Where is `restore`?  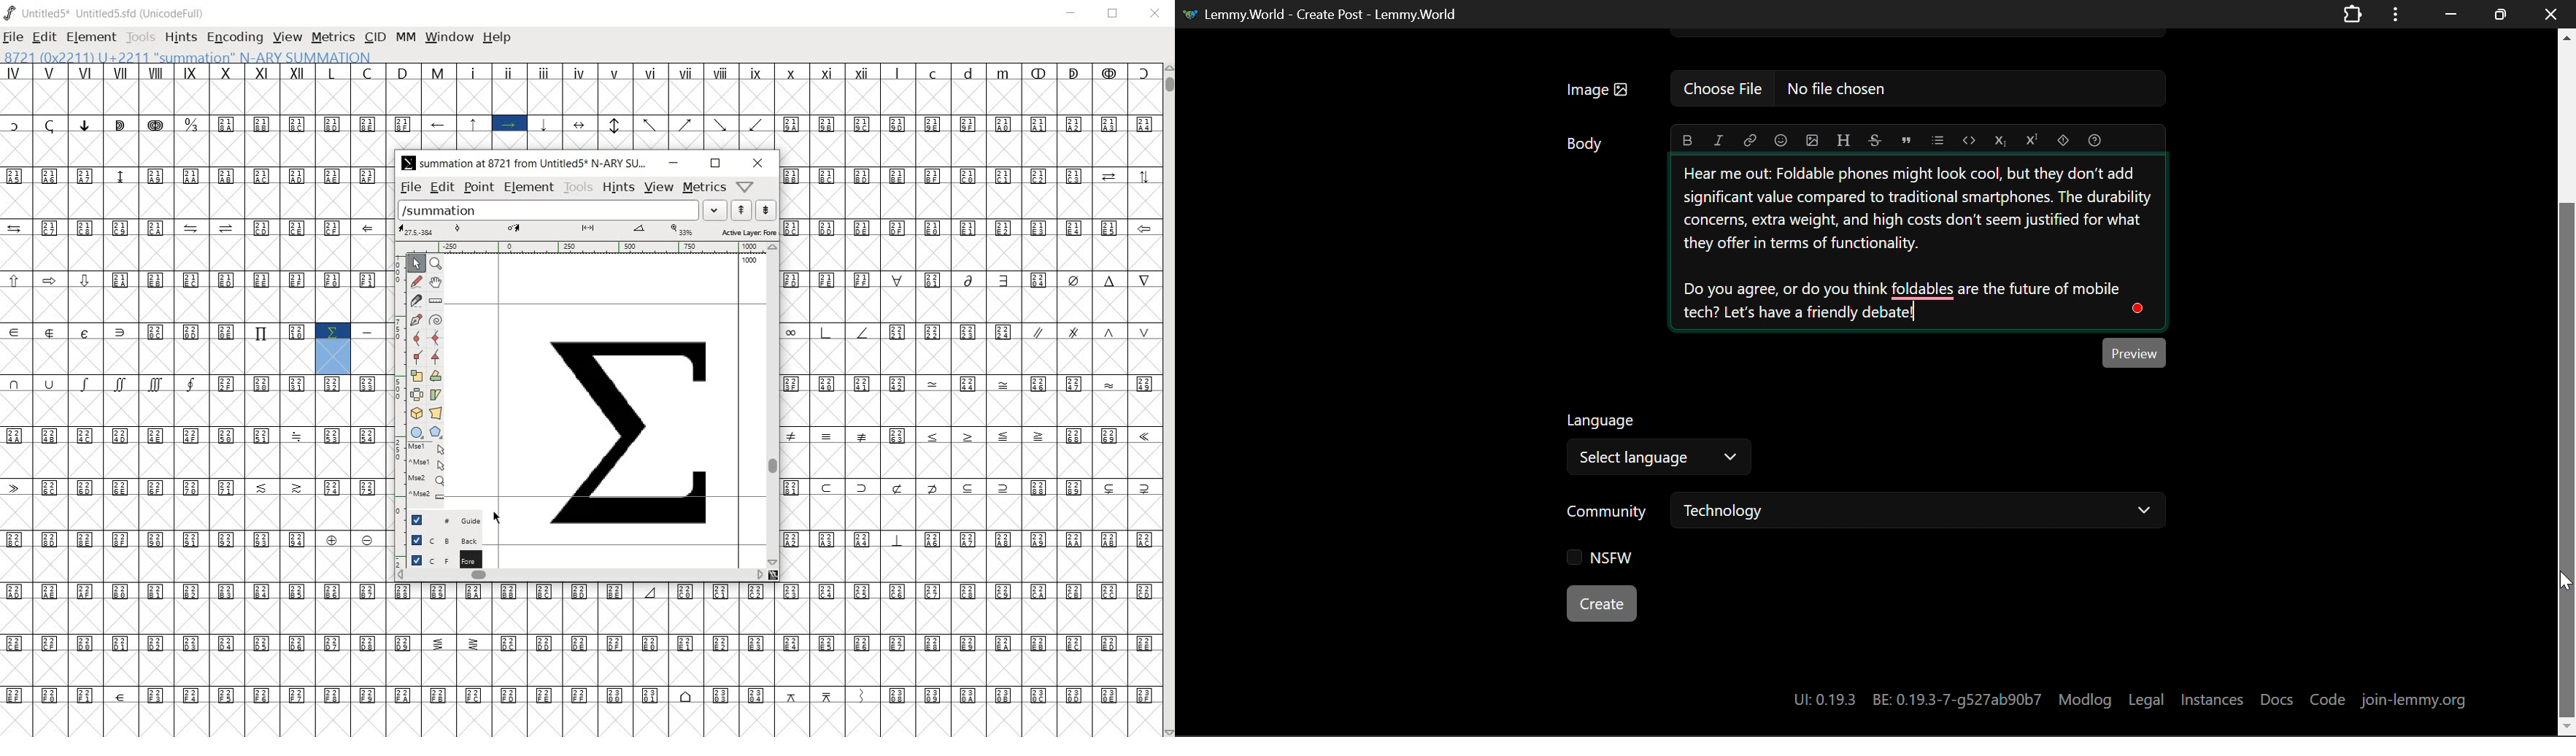 restore is located at coordinates (715, 164).